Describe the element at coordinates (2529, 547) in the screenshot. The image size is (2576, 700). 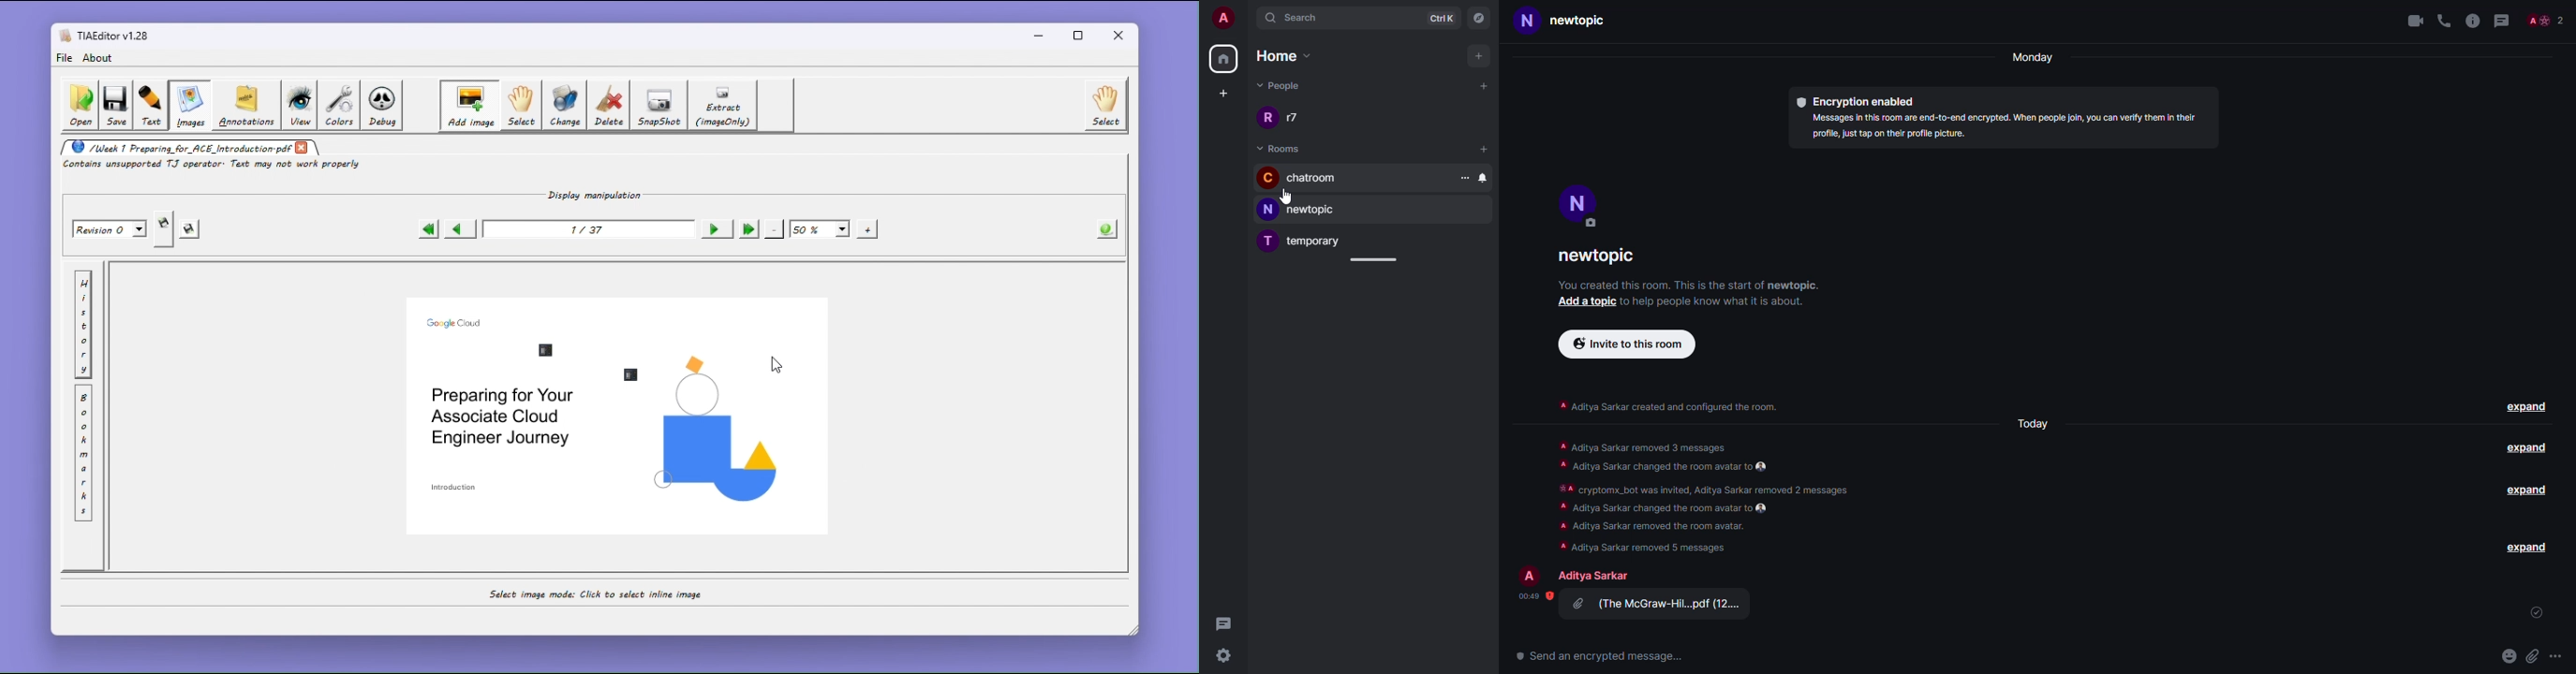
I see `expand` at that location.